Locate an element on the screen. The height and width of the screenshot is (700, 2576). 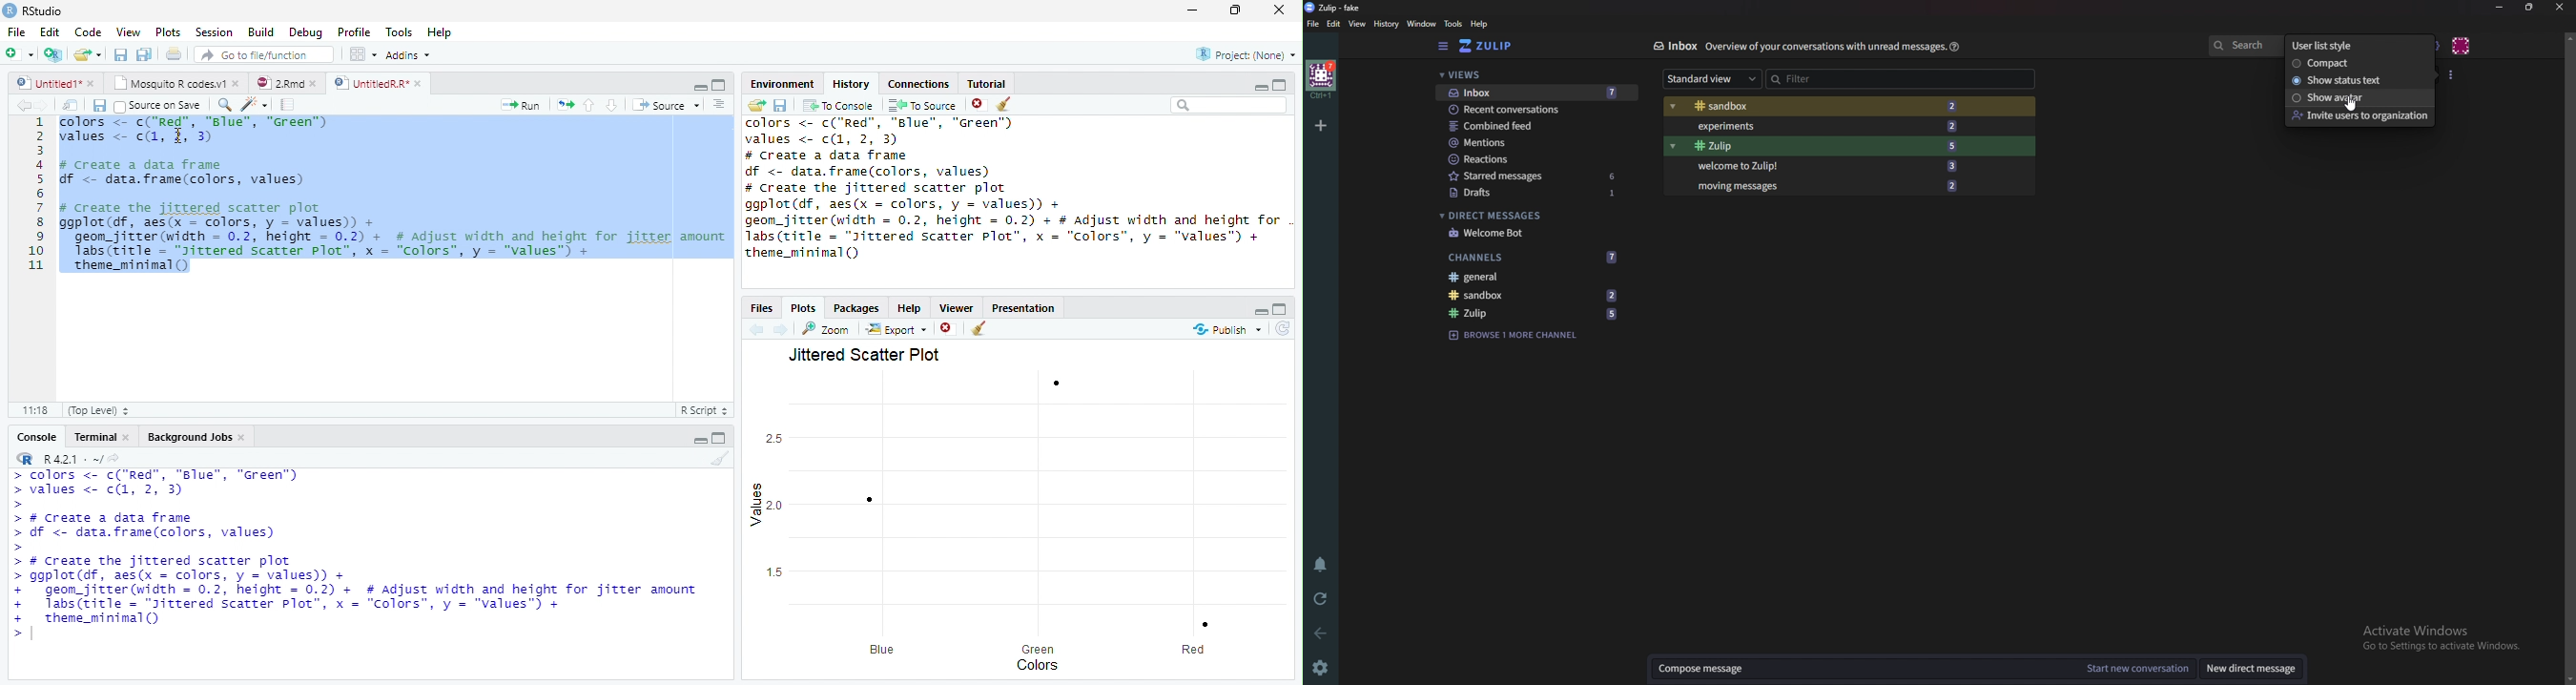
Minimize is located at coordinates (699, 441).